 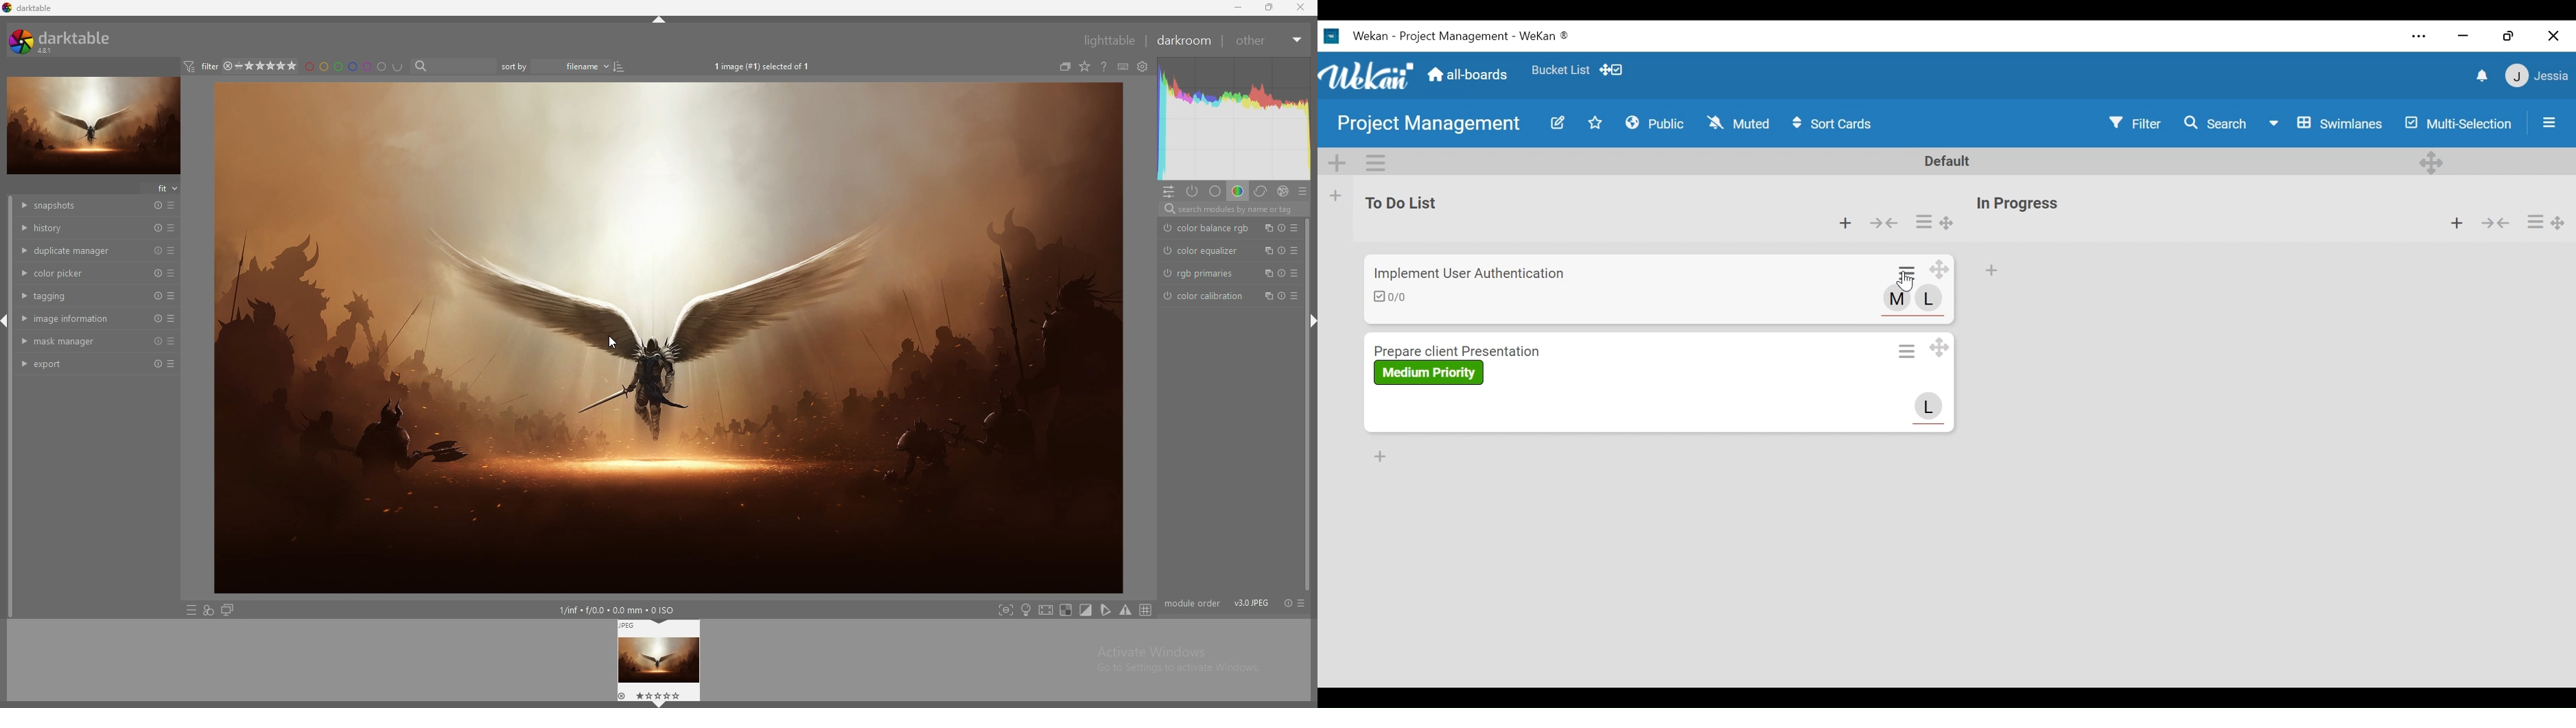 I want to click on Default, so click(x=1950, y=161).